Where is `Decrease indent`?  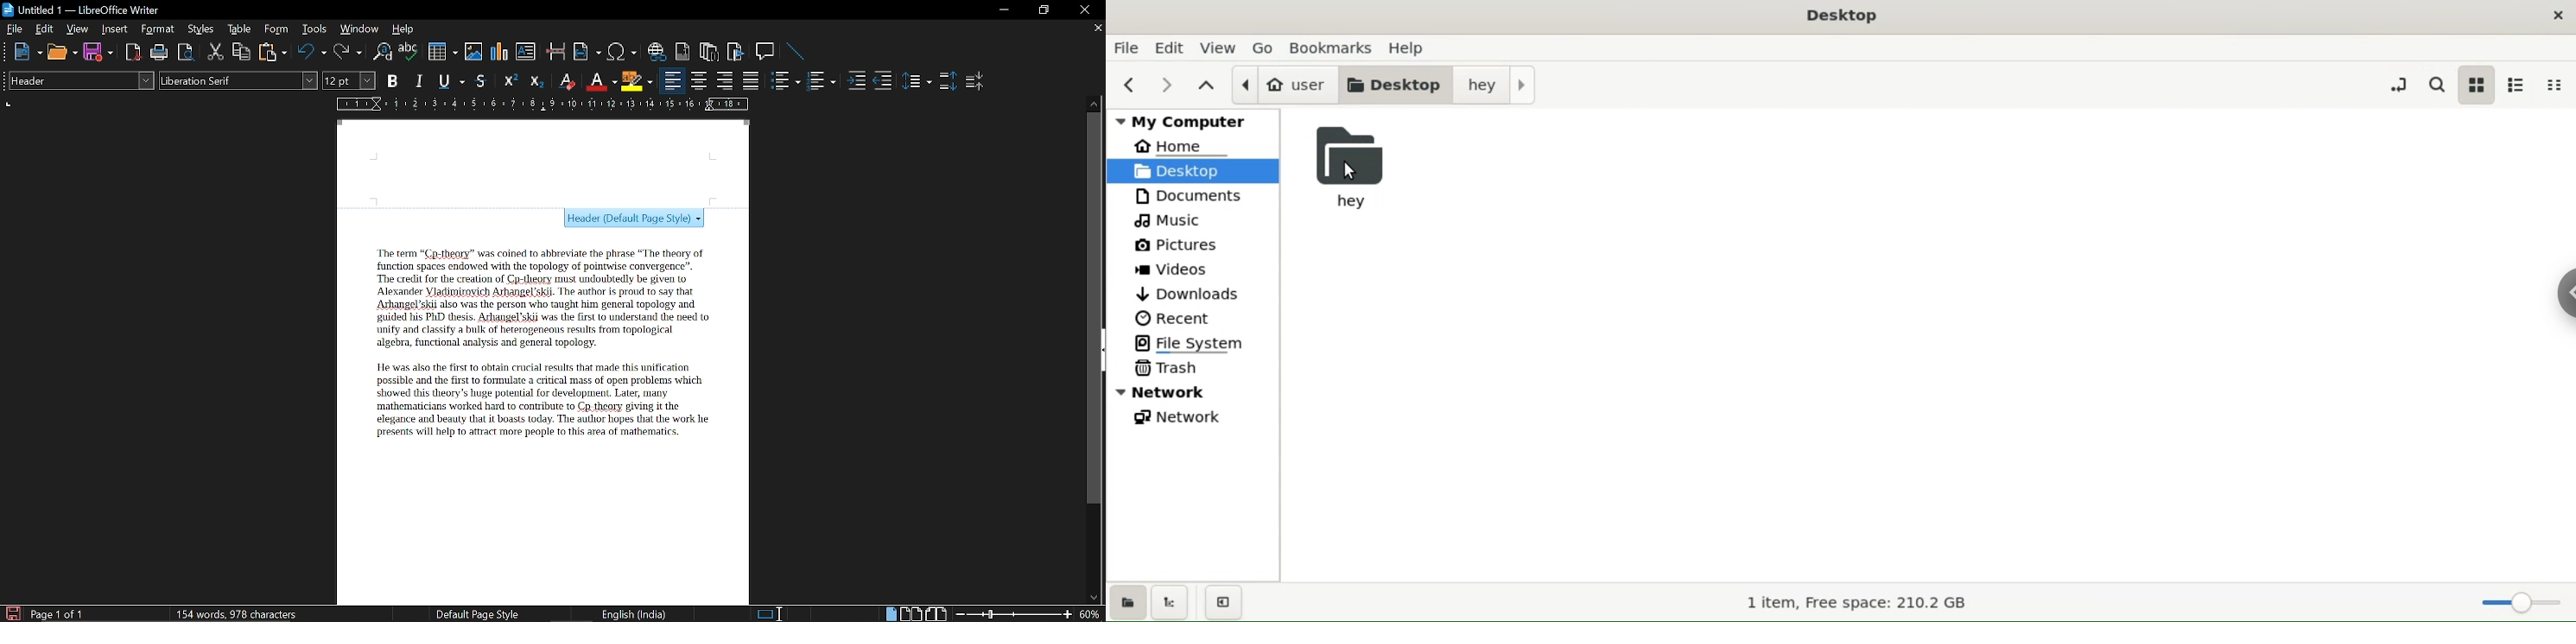
Decrease indent is located at coordinates (883, 80).